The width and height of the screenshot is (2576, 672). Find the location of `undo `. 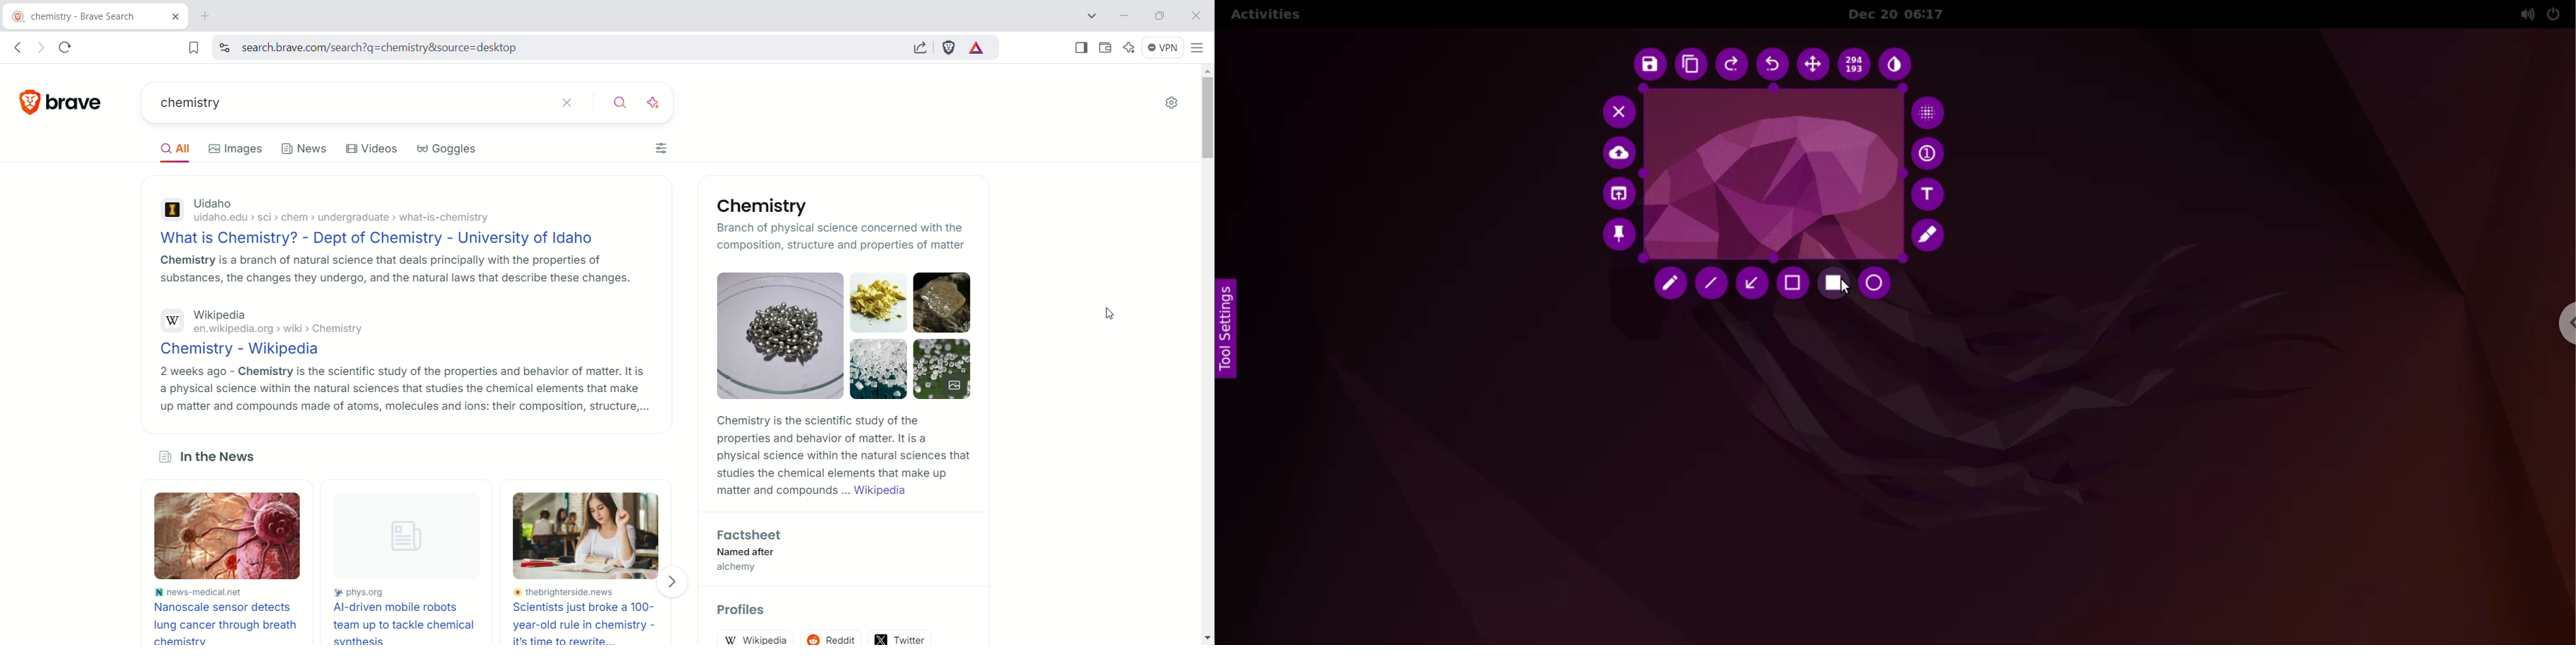

undo  is located at coordinates (1774, 65).